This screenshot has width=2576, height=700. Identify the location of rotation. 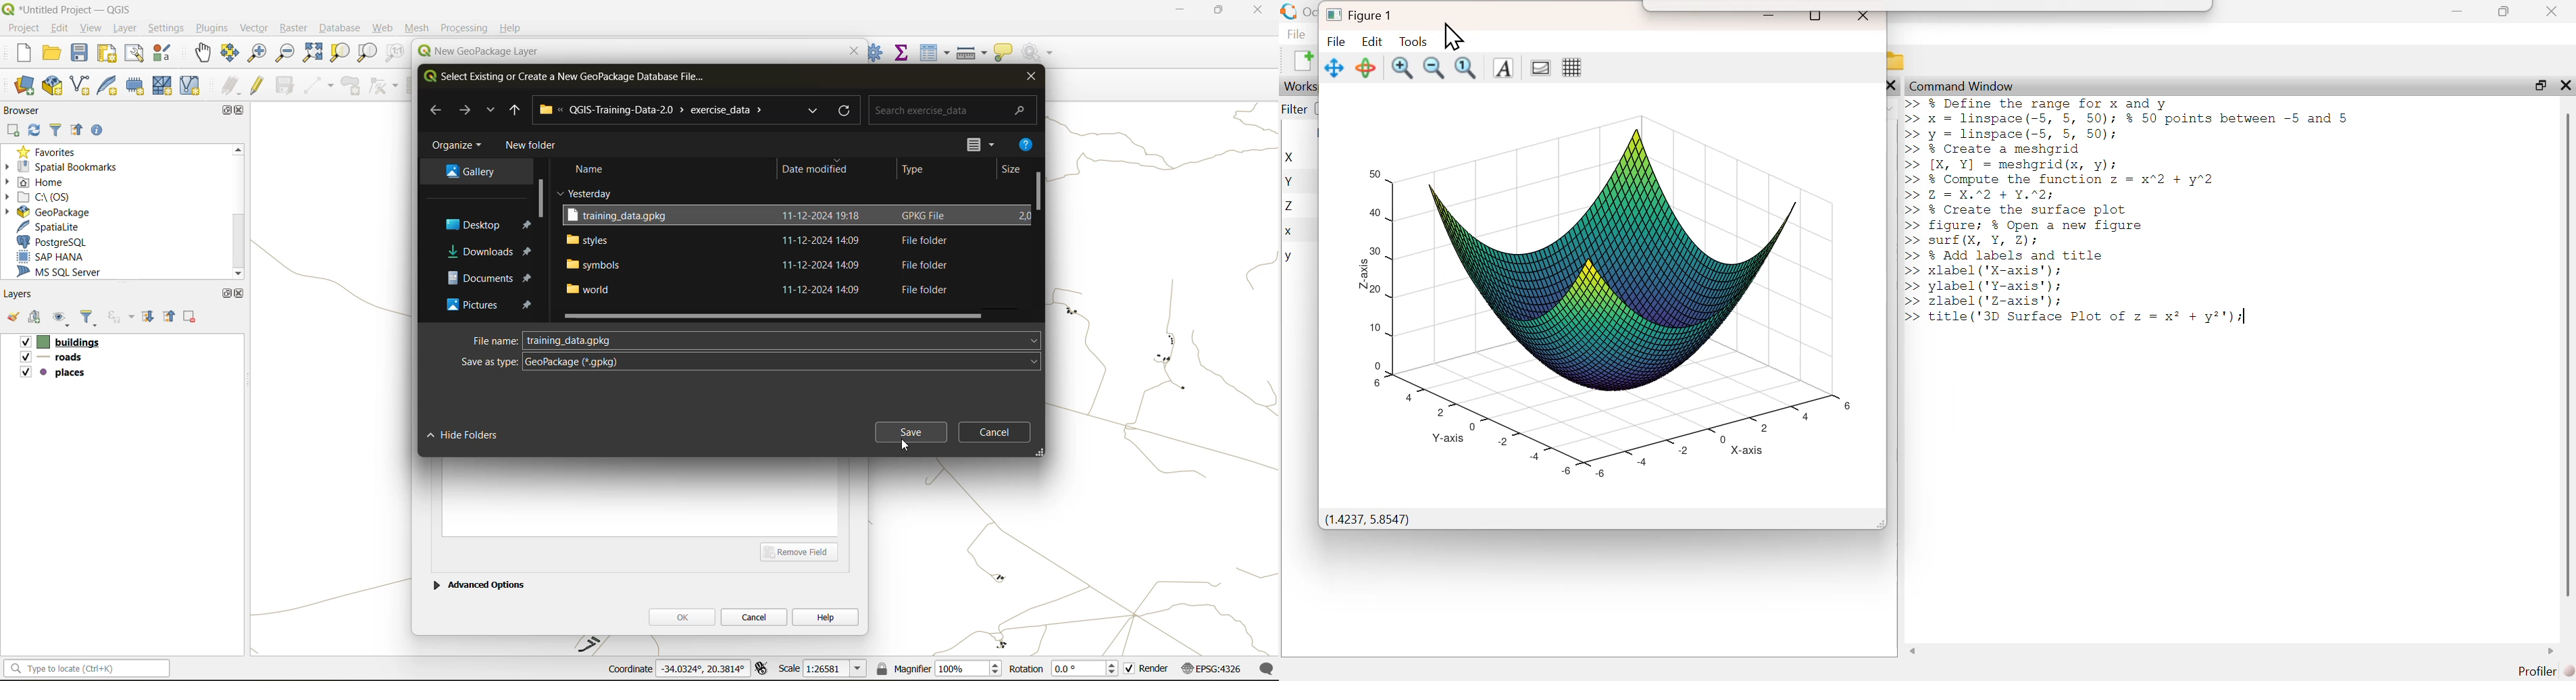
(1064, 670).